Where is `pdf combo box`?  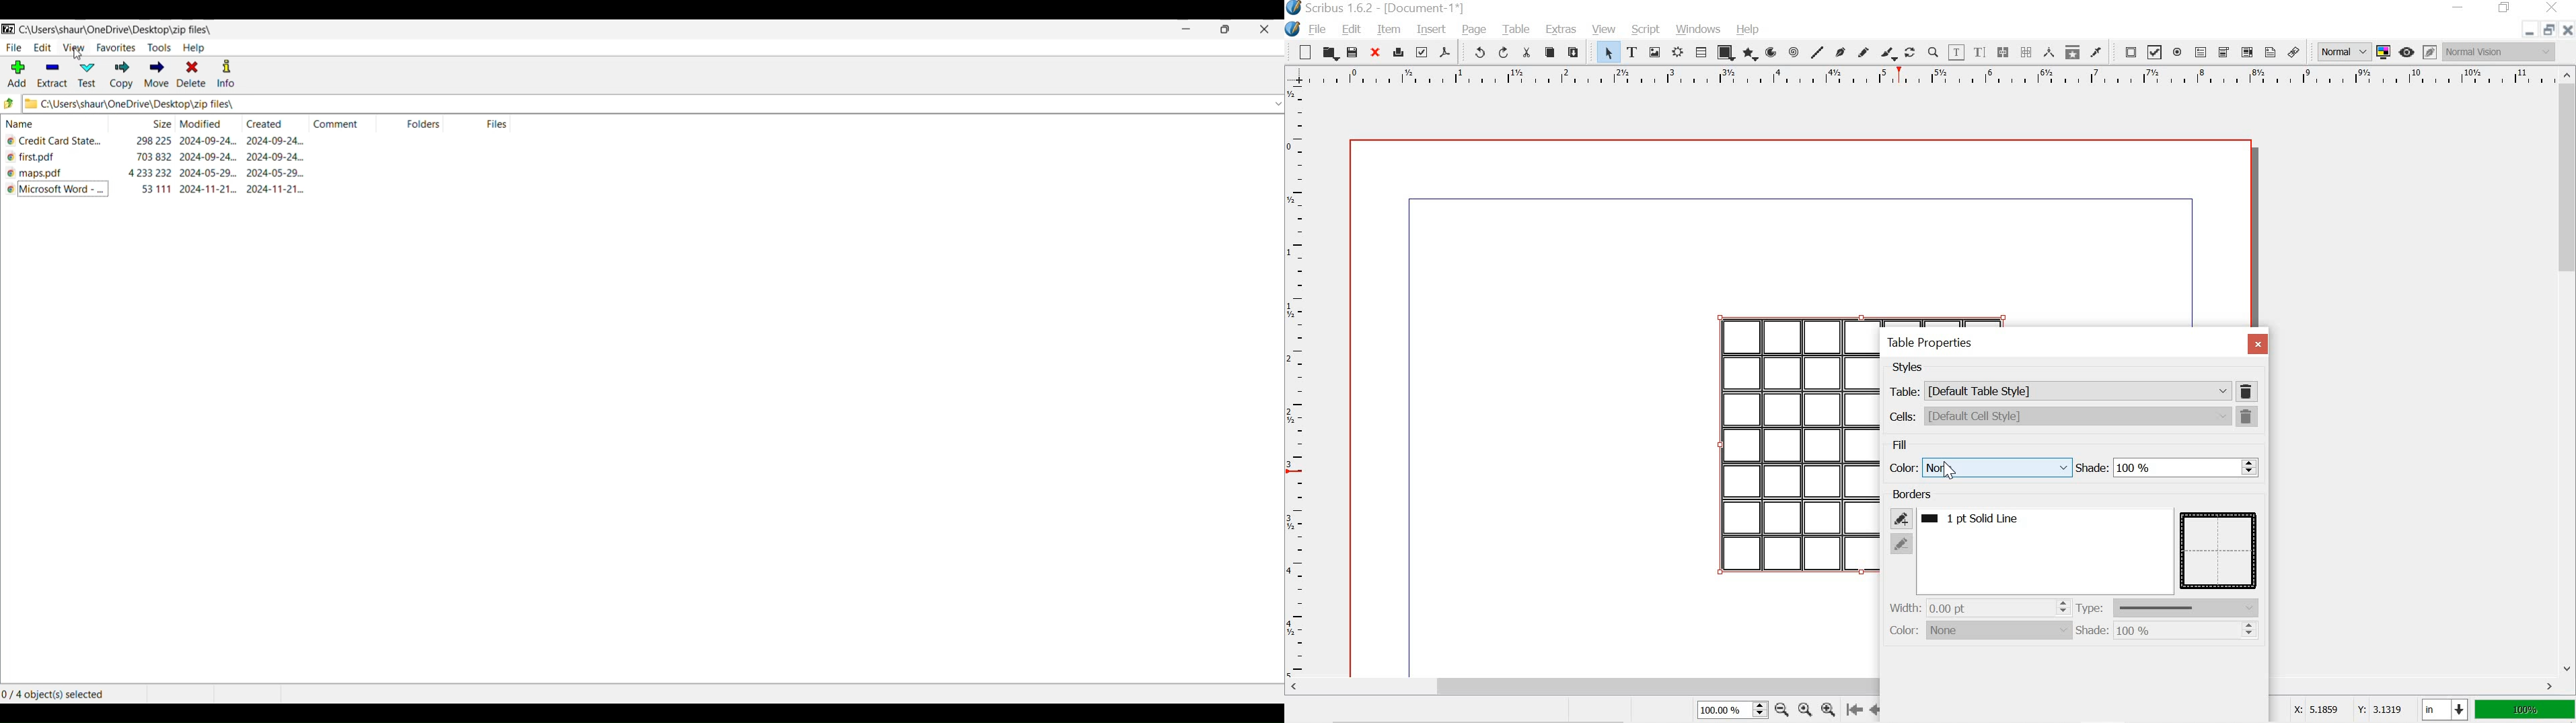 pdf combo box is located at coordinates (2223, 53).